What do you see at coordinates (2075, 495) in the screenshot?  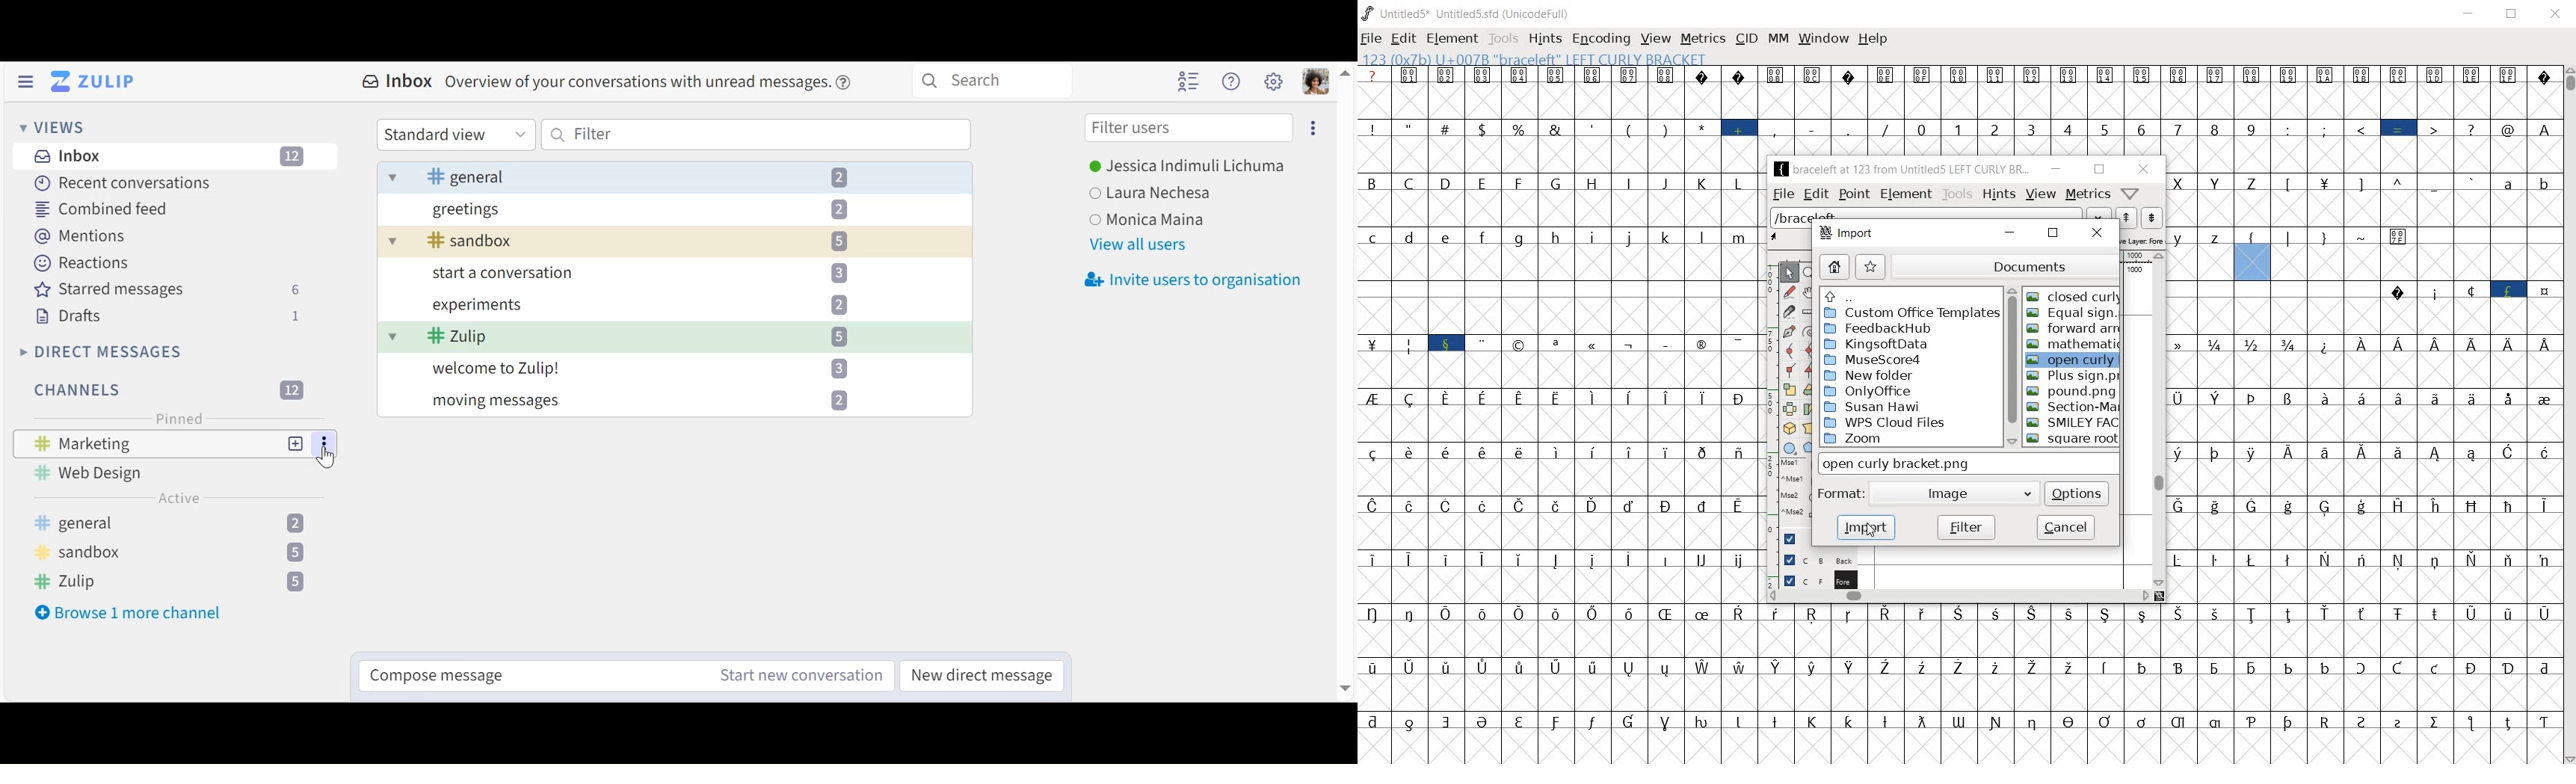 I see `options` at bounding box center [2075, 495].